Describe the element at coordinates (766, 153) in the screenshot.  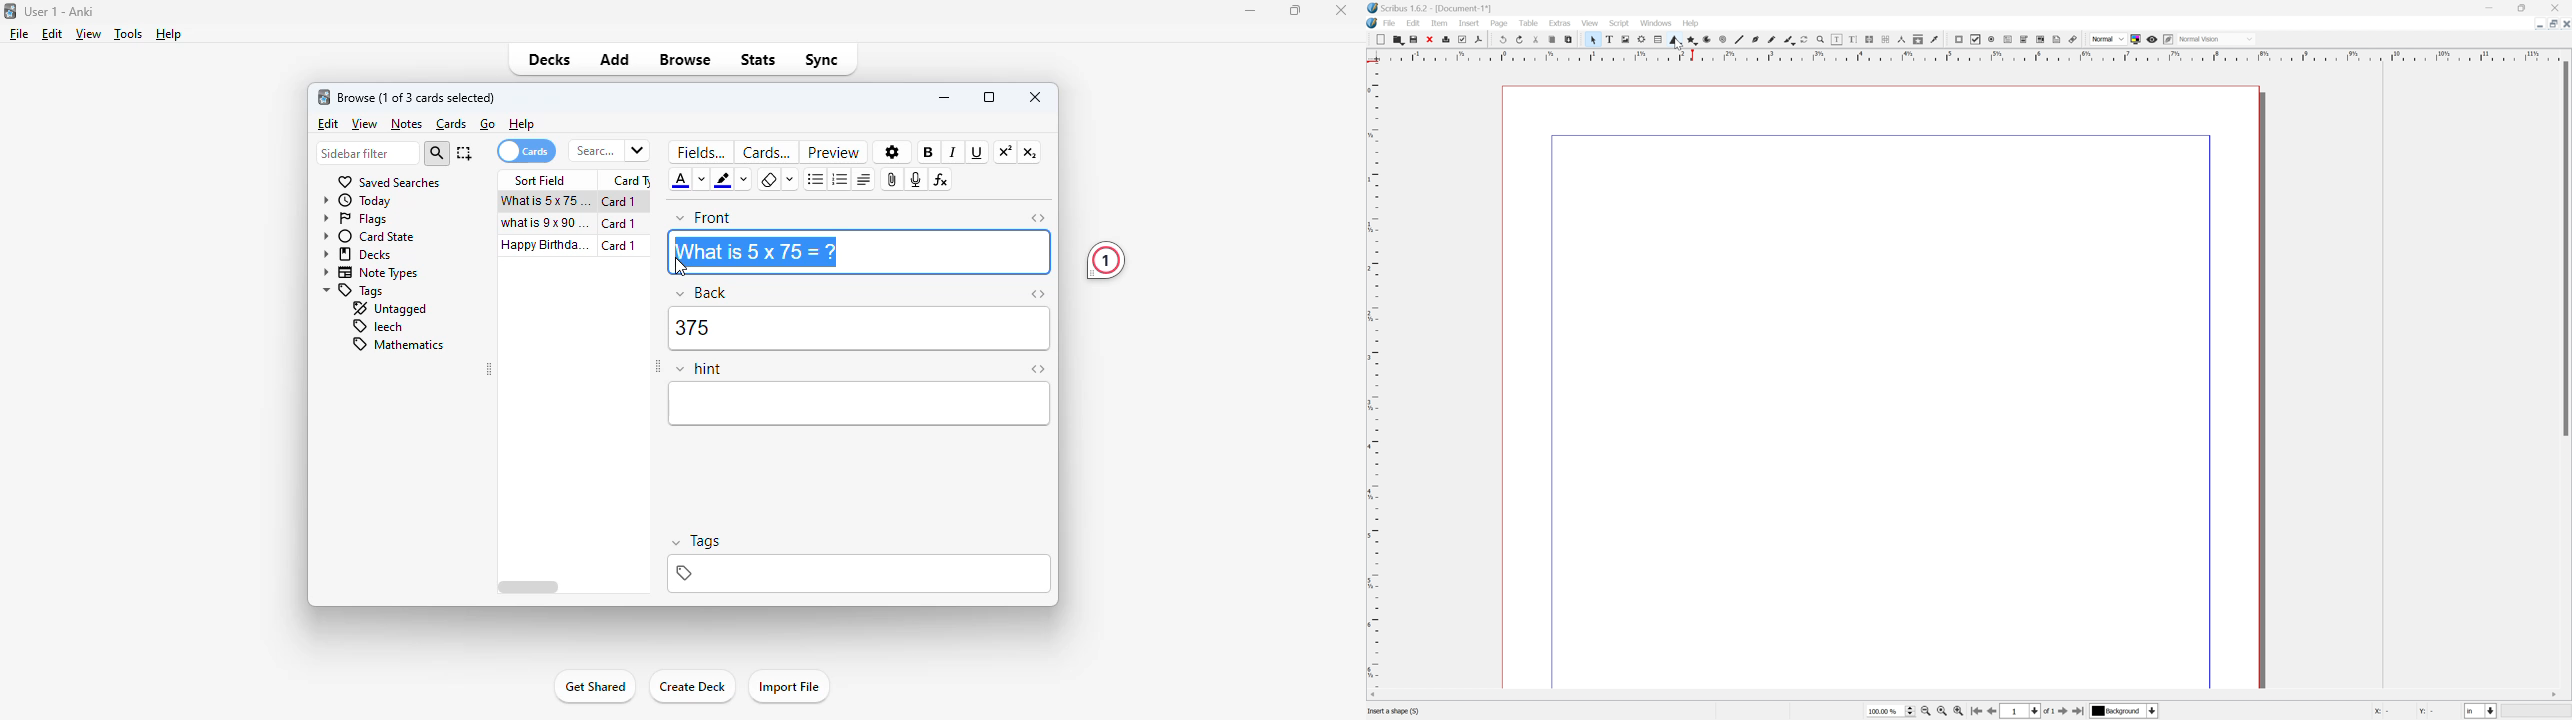
I see `cards ` at that location.